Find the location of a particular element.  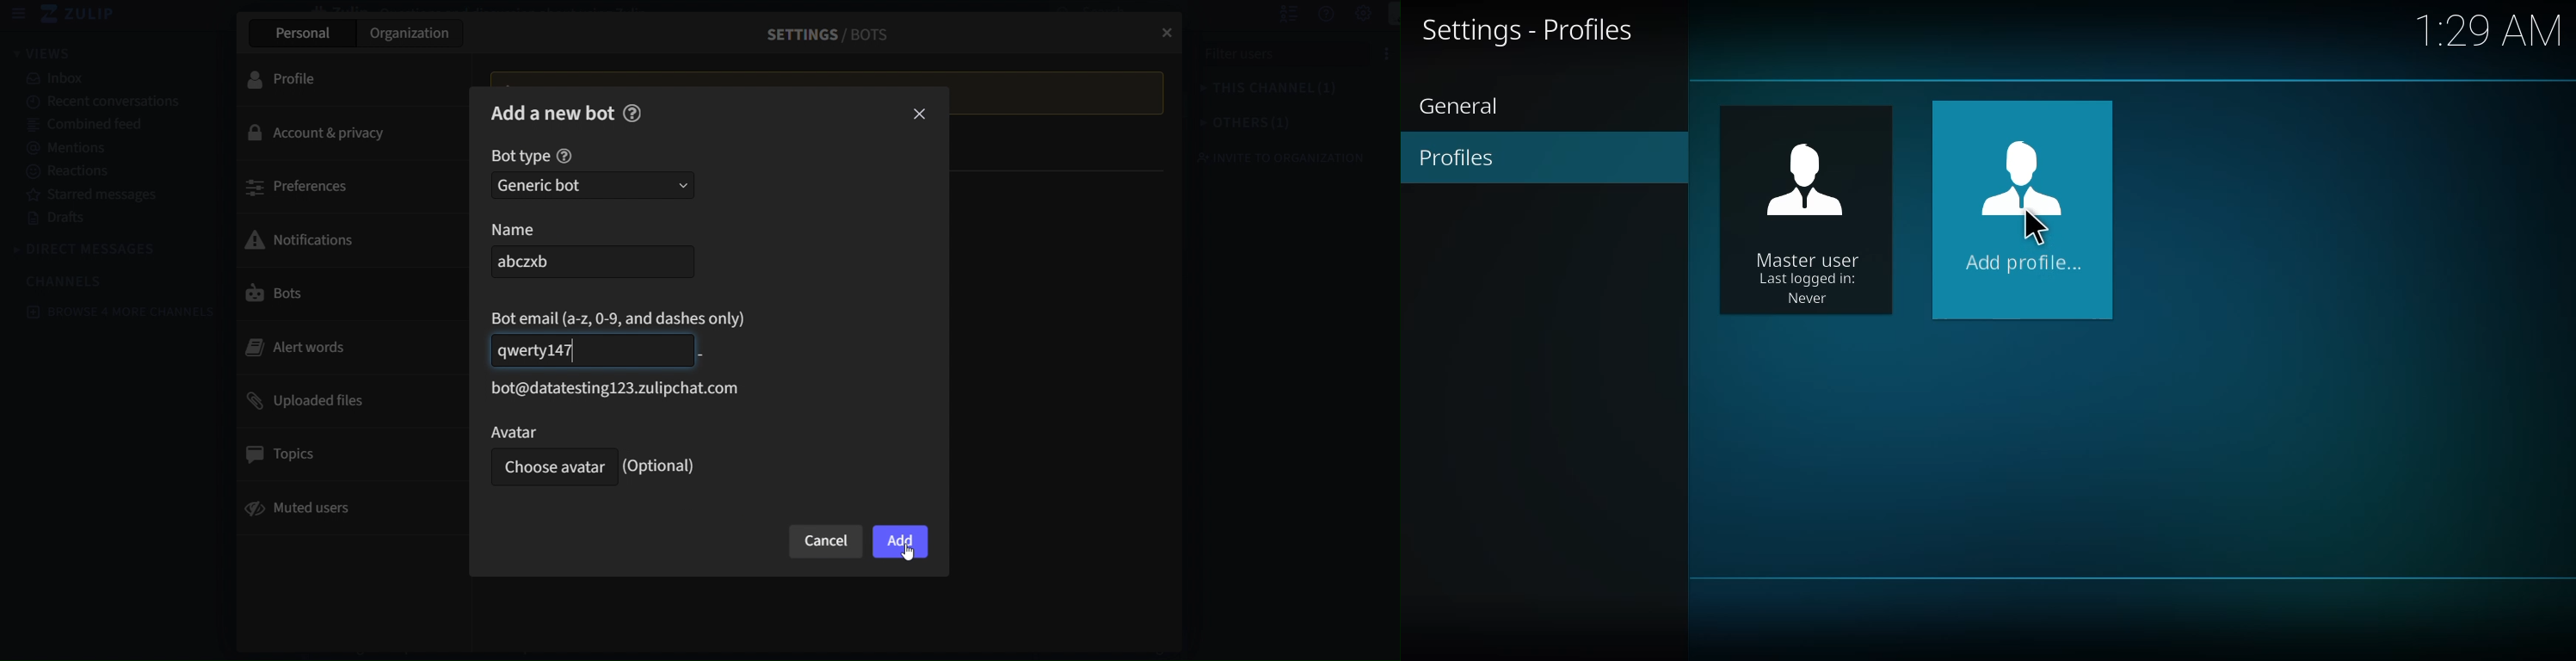

alert words is located at coordinates (340, 347).